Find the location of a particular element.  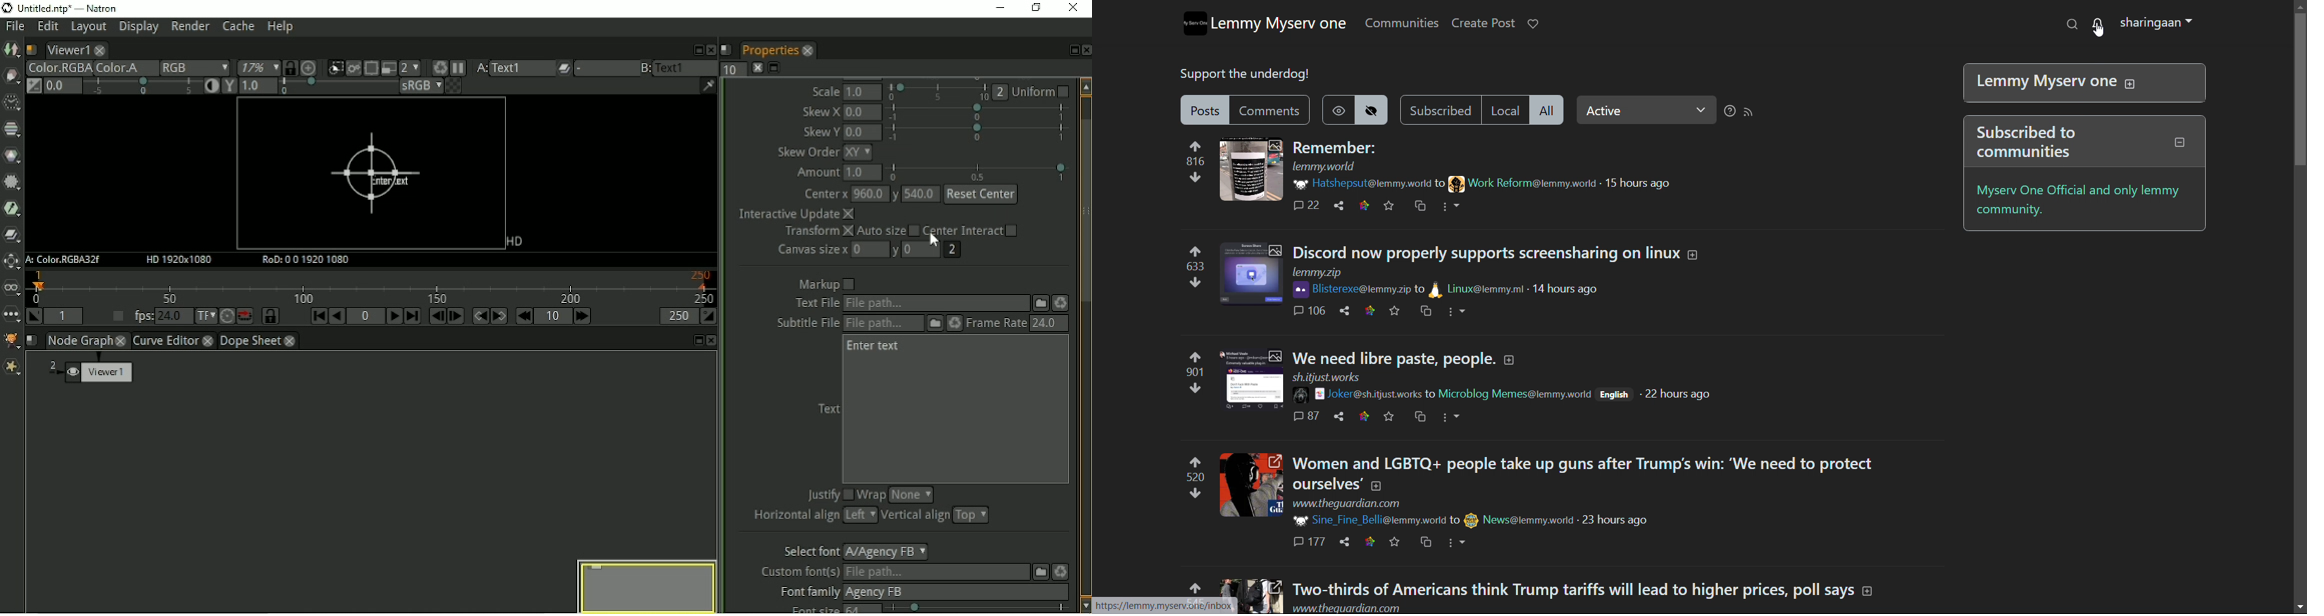

link is located at coordinates (1364, 206).